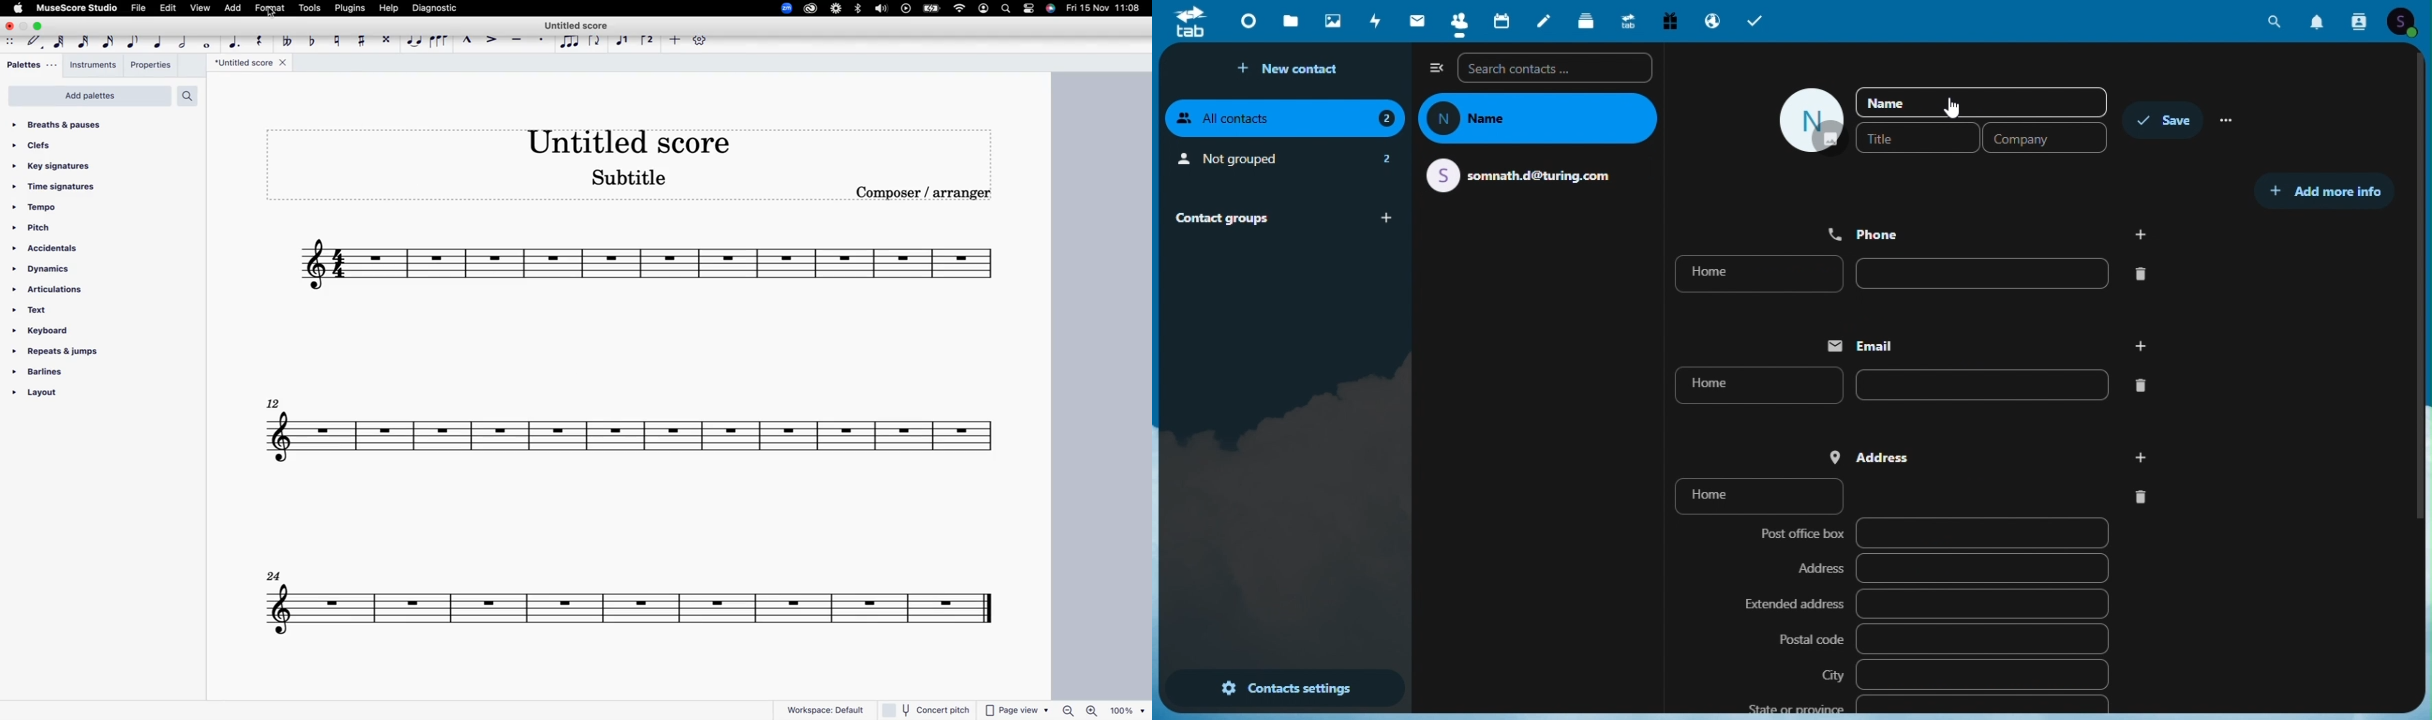 This screenshot has width=2436, height=728. Describe the element at coordinates (906, 9) in the screenshot. I see `play` at that location.